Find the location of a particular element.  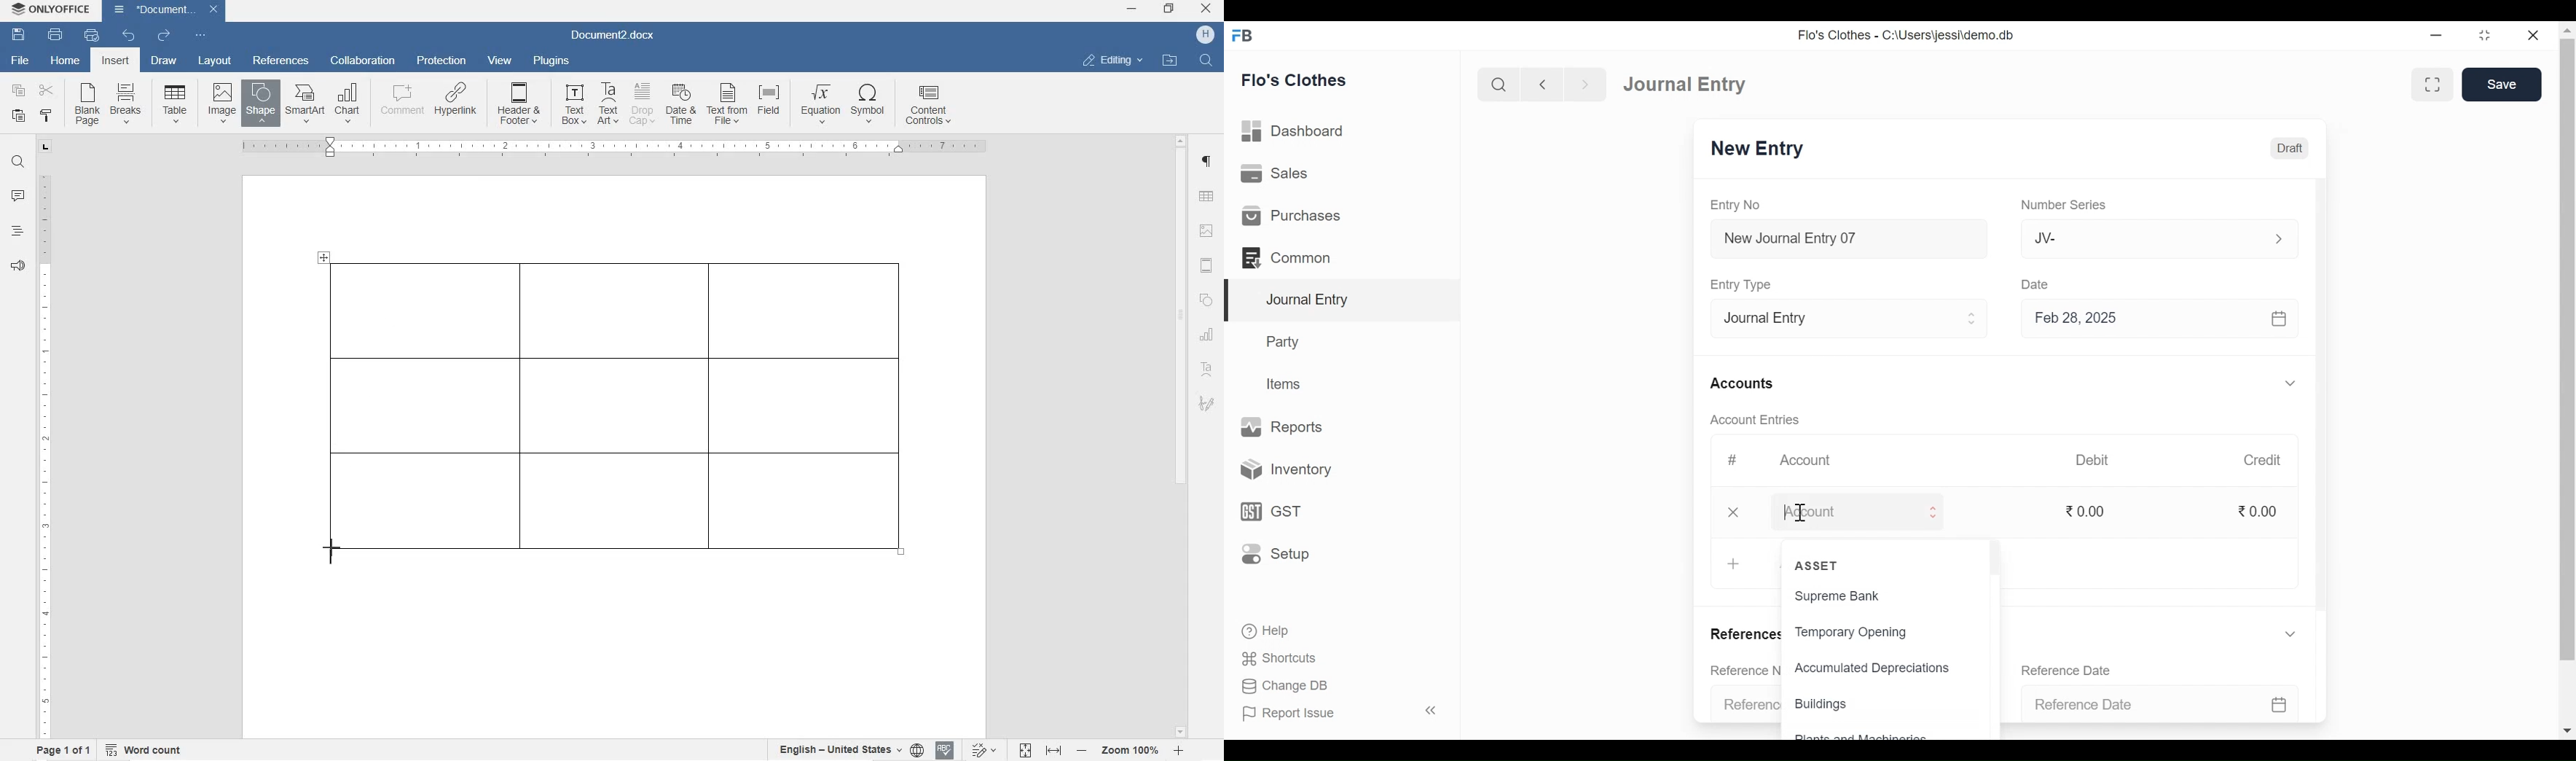

copy is located at coordinates (19, 93).